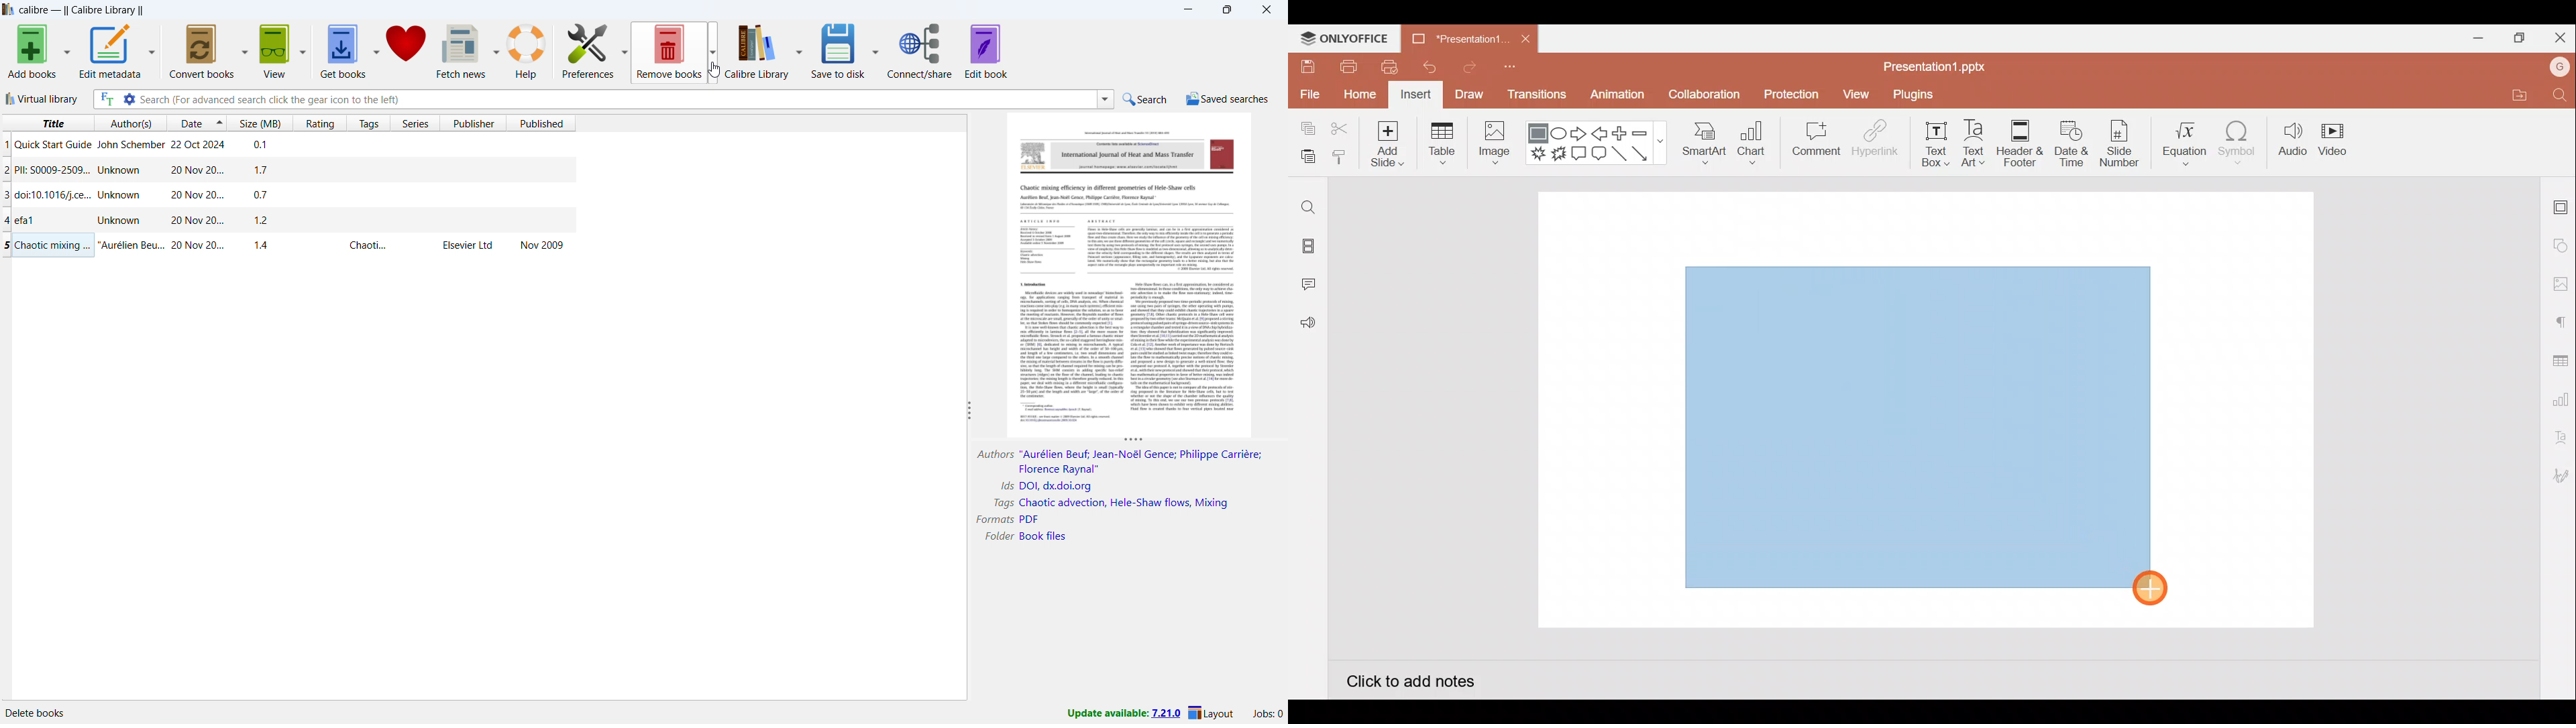 The width and height of the screenshot is (2576, 728). I want to click on sort by rating, so click(320, 124).